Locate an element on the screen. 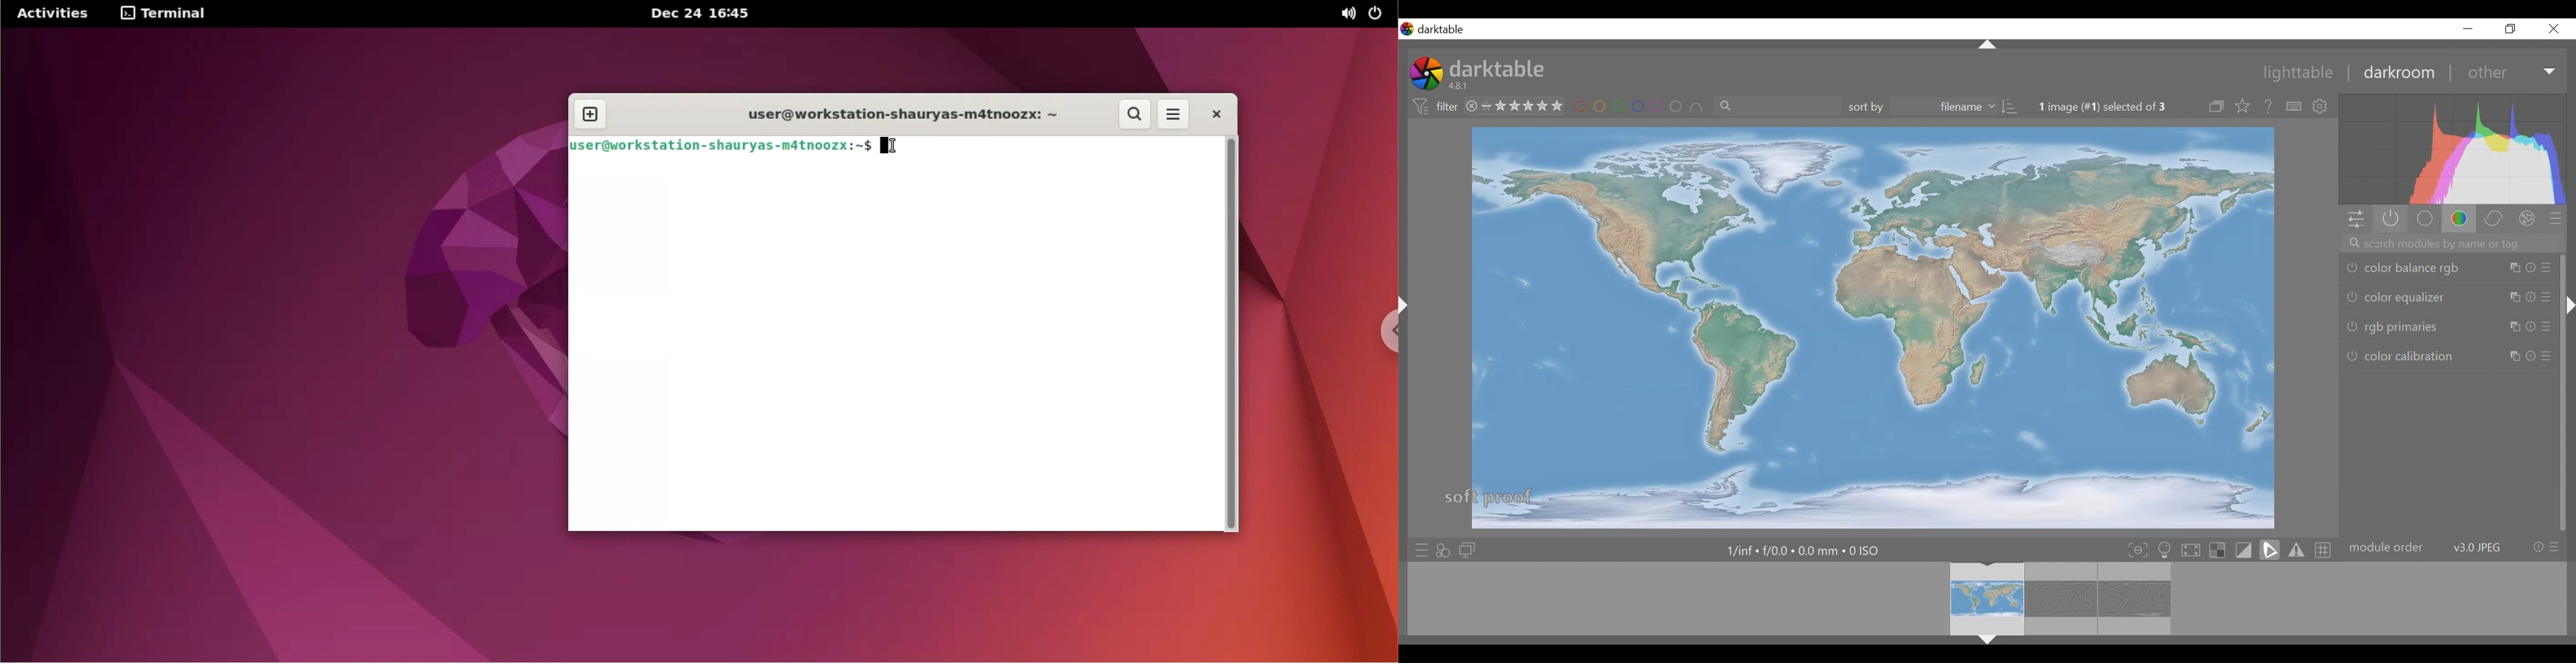 Image resolution: width=2576 pixels, height=672 pixels. help is located at coordinates (2269, 106).